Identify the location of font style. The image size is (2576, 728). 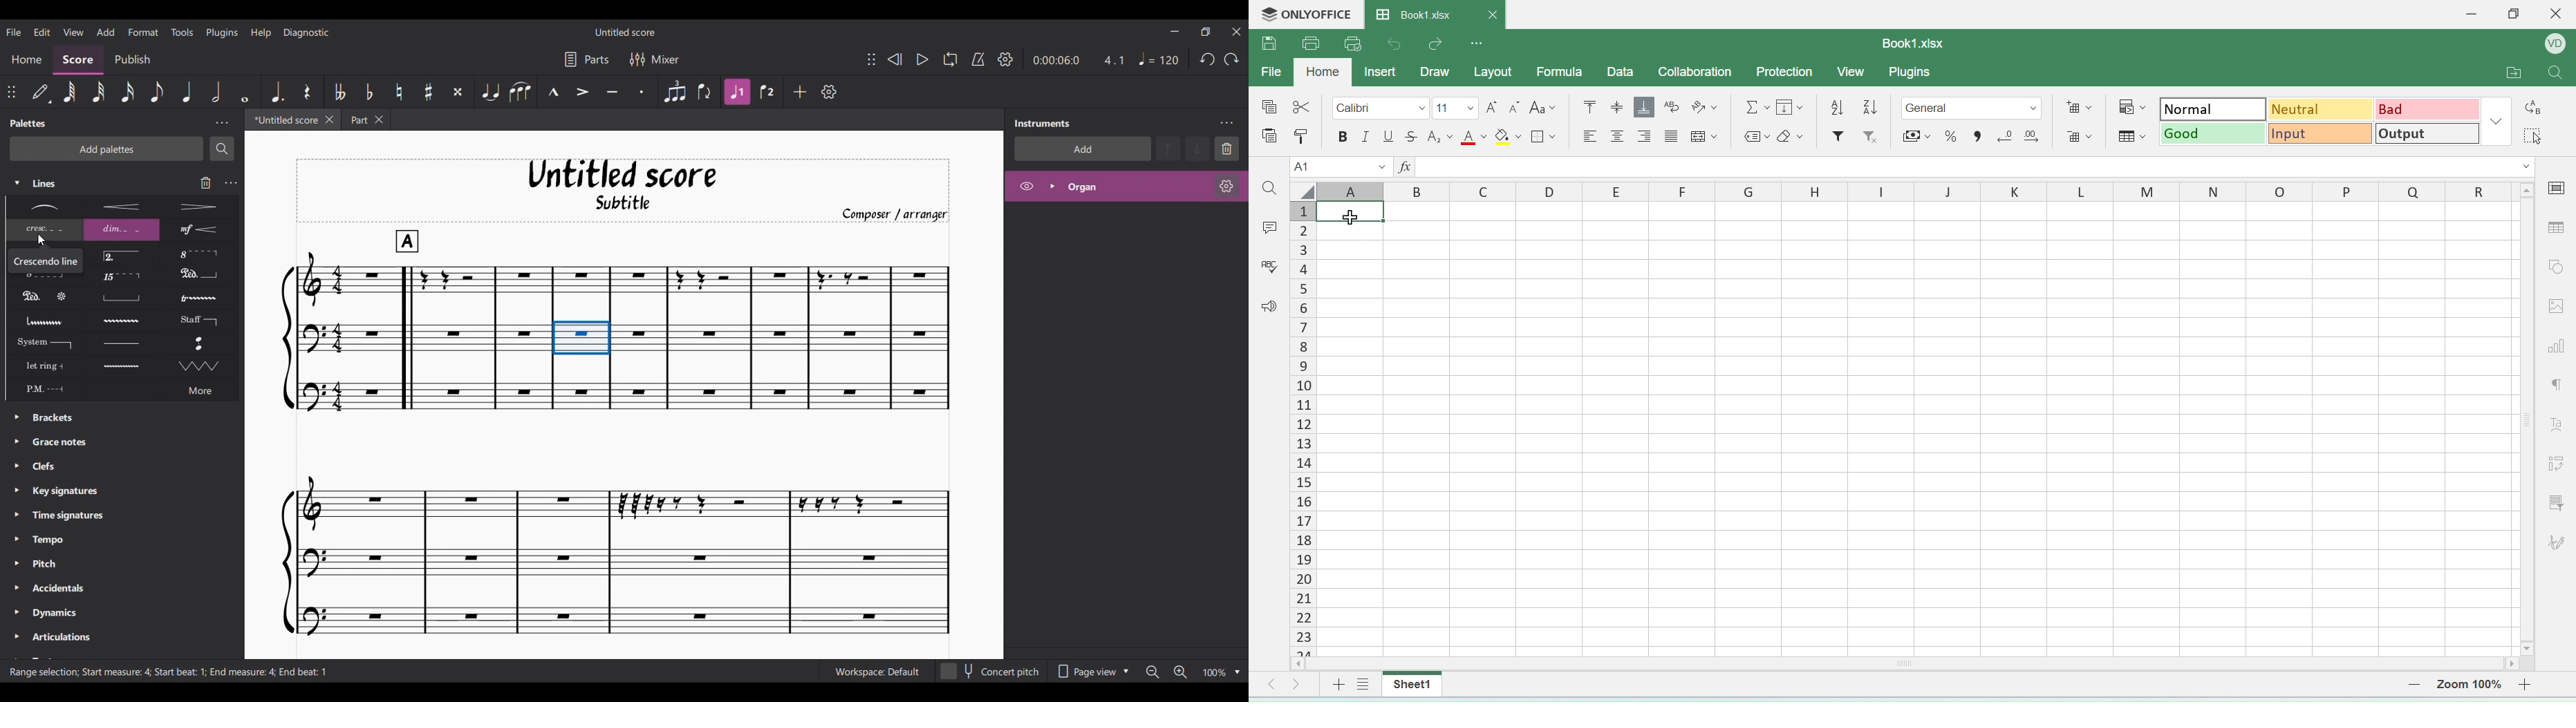
(2555, 427).